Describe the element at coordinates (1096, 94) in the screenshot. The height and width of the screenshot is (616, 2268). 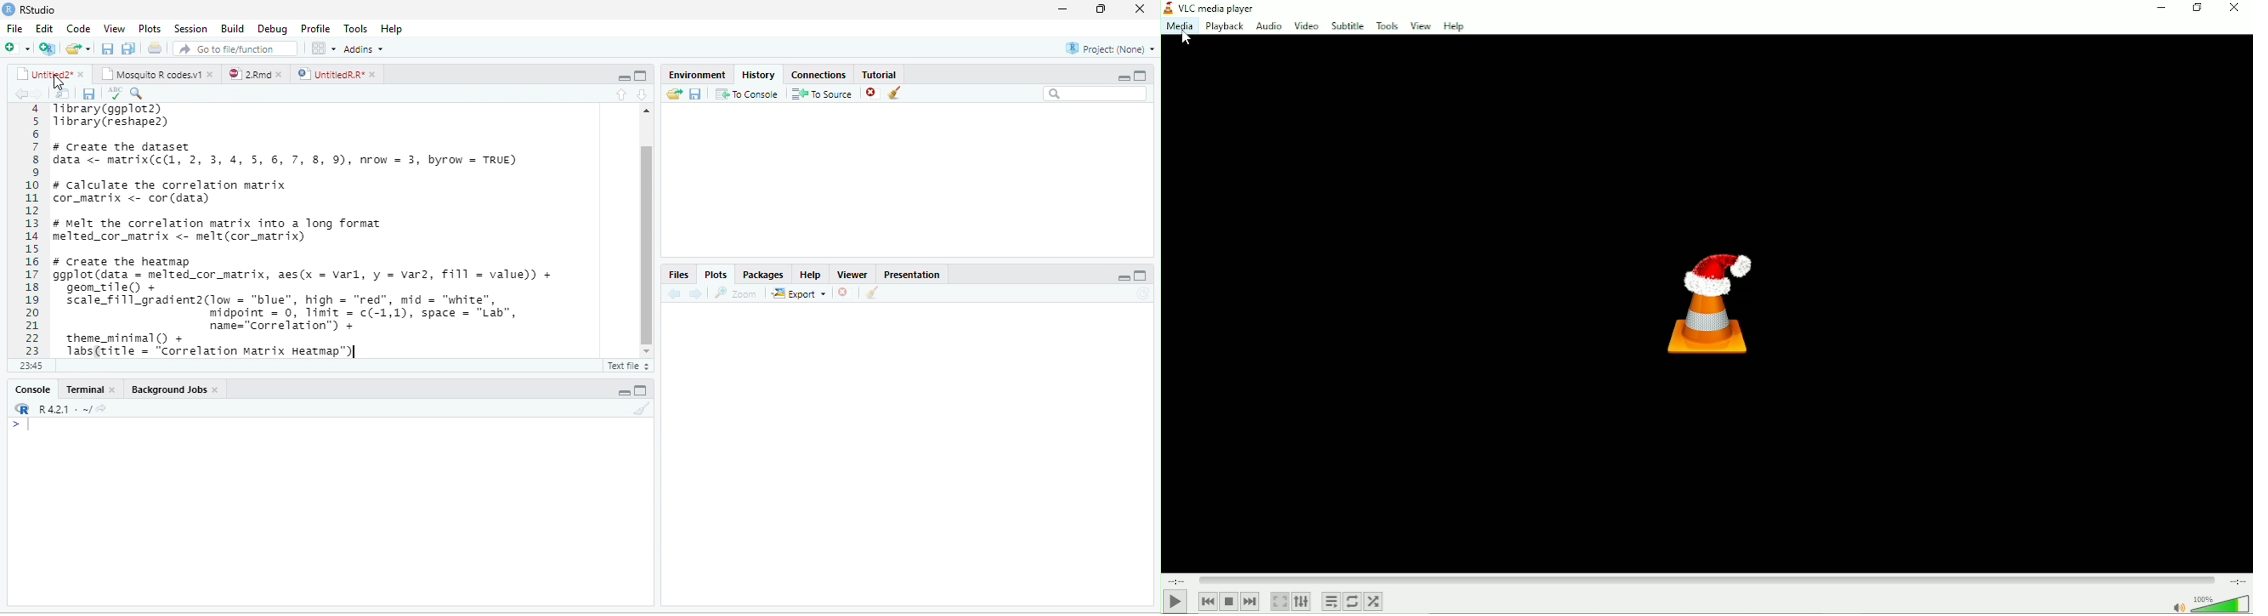
I see `search bar` at that location.